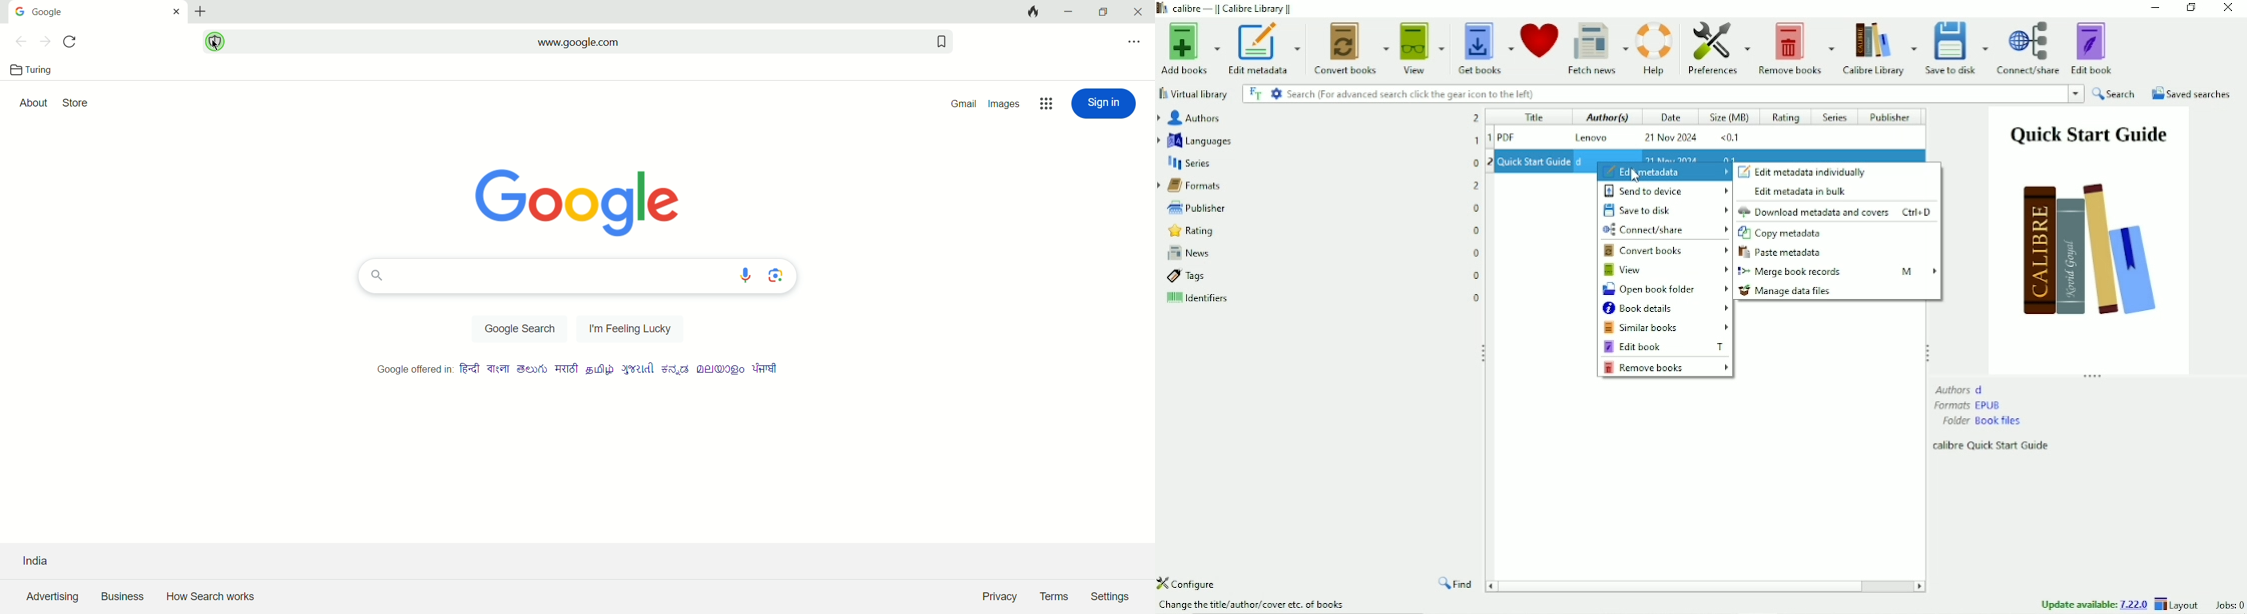  What do you see at coordinates (2094, 604) in the screenshot?
I see `Update available` at bounding box center [2094, 604].